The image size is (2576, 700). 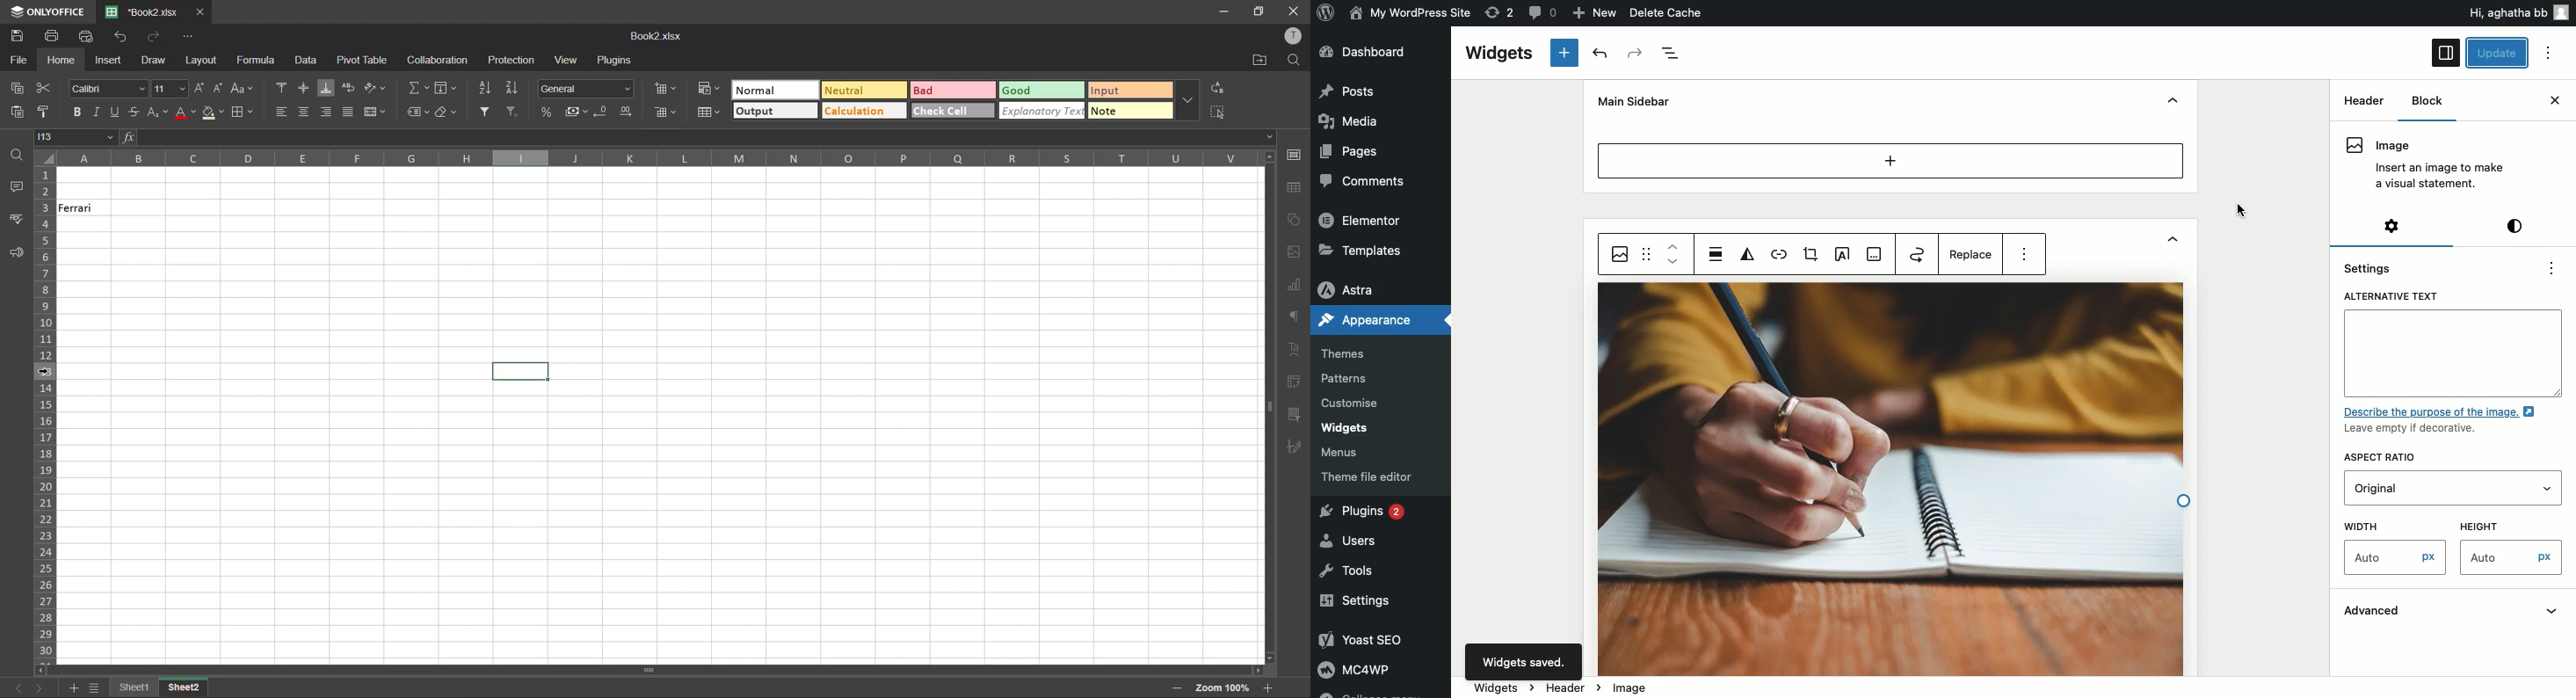 What do you see at coordinates (1349, 91) in the screenshot?
I see `Posts` at bounding box center [1349, 91].